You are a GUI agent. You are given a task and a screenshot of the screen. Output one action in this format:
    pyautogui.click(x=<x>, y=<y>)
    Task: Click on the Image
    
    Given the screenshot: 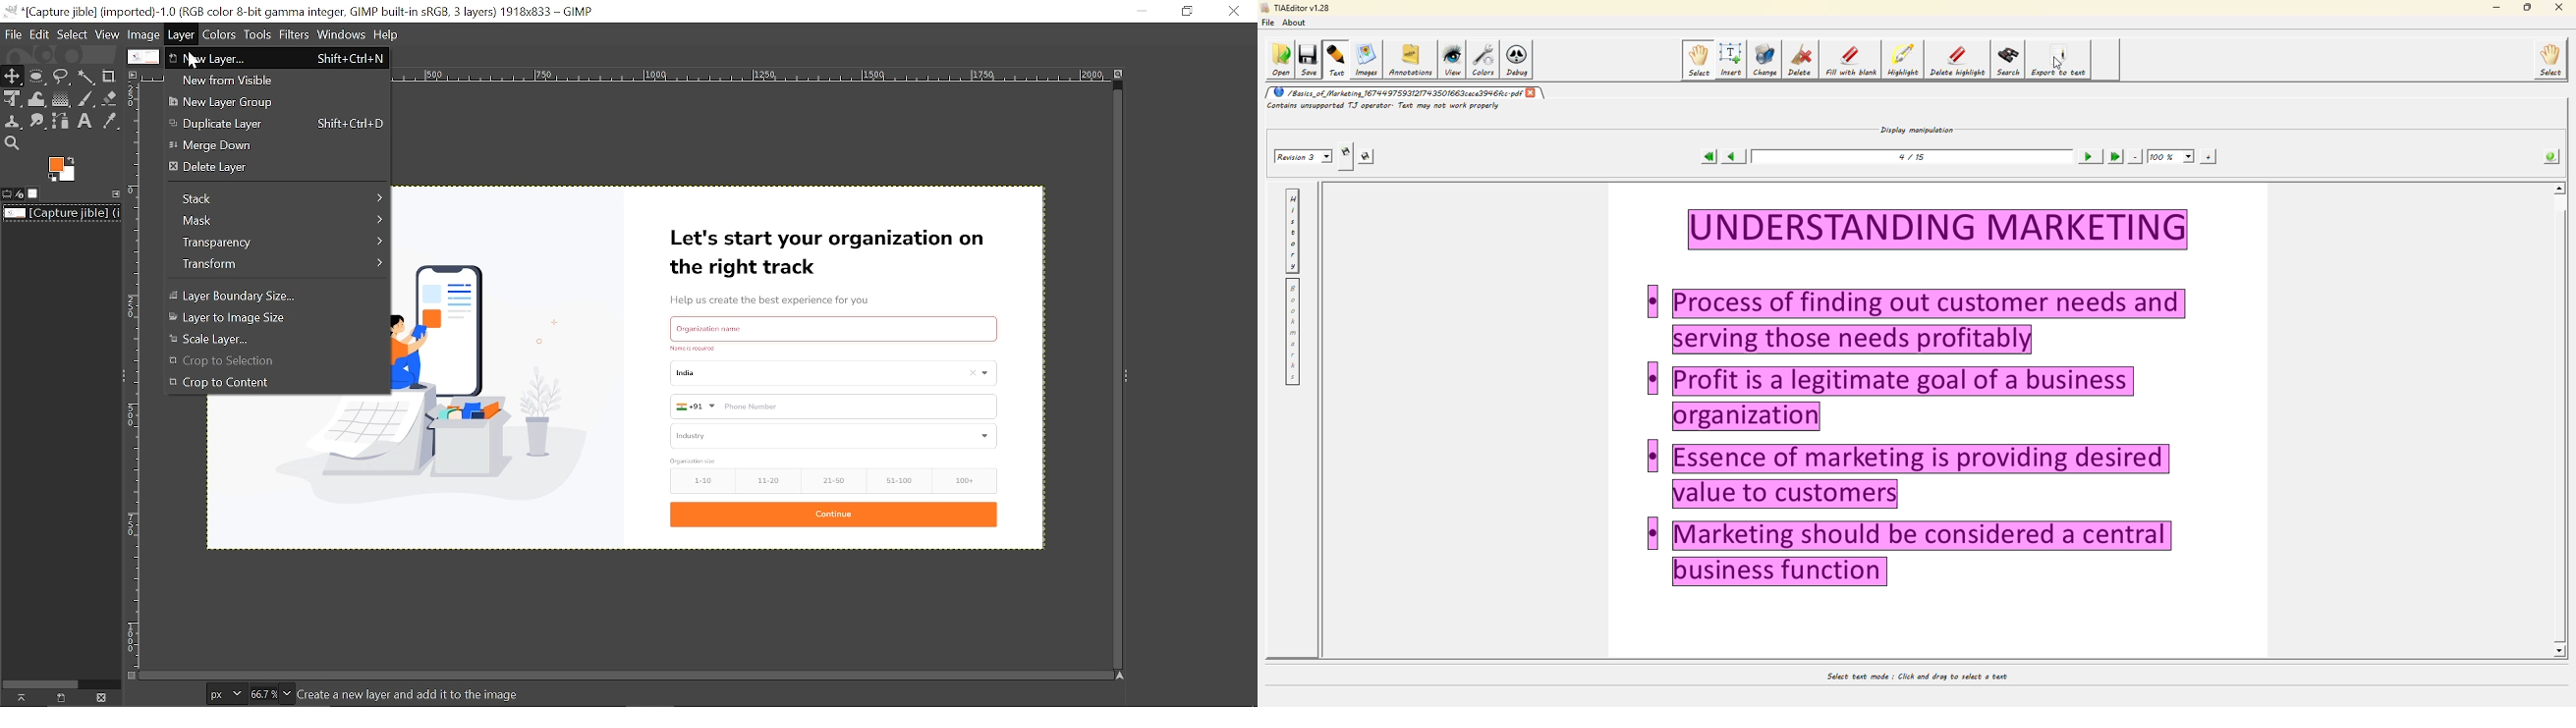 What is the action you would take?
    pyautogui.click(x=144, y=34)
    